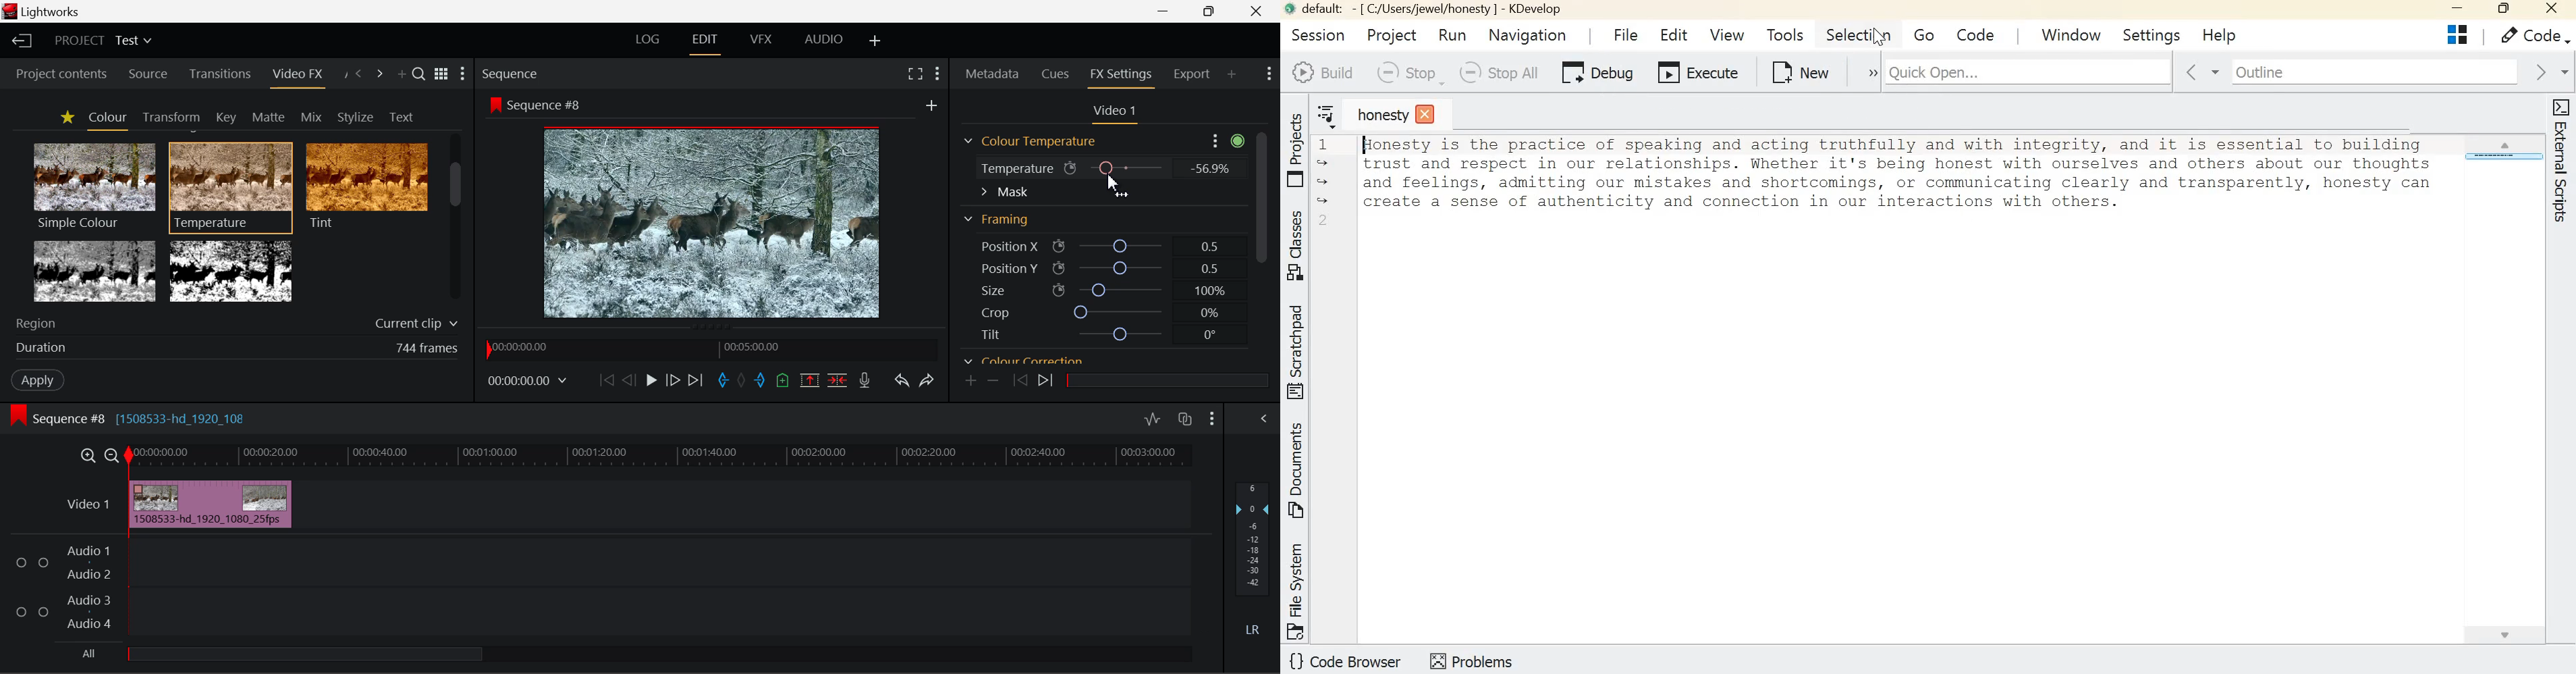 The width and height of the screenshot is (2576, 700). What do you see at coordinates (2120, 70) in the screenshot?
I see `Search for files, classes, functions and more, allowing you to quickly navigate in your source code` at bounding box center [2120, 70].